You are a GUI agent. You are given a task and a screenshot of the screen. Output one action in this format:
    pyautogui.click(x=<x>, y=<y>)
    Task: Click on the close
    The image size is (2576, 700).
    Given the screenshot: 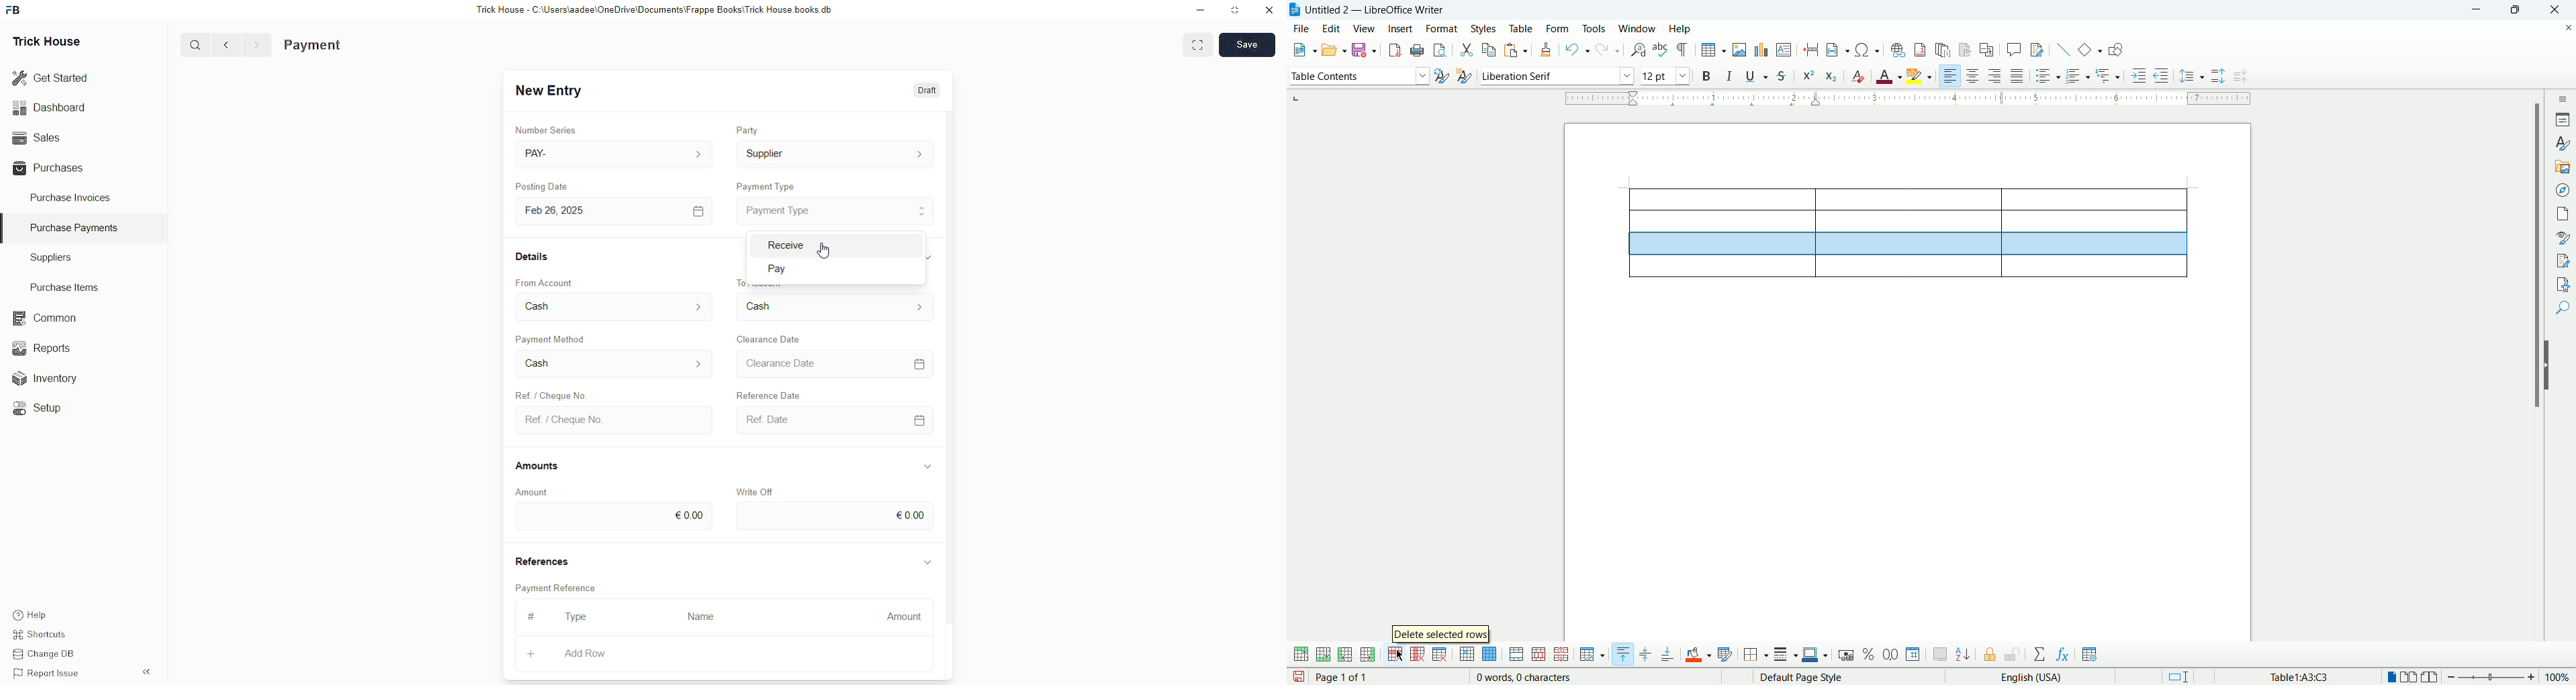 What is the action you would take?
    pyautogui.click(x=2559, y=10)
    